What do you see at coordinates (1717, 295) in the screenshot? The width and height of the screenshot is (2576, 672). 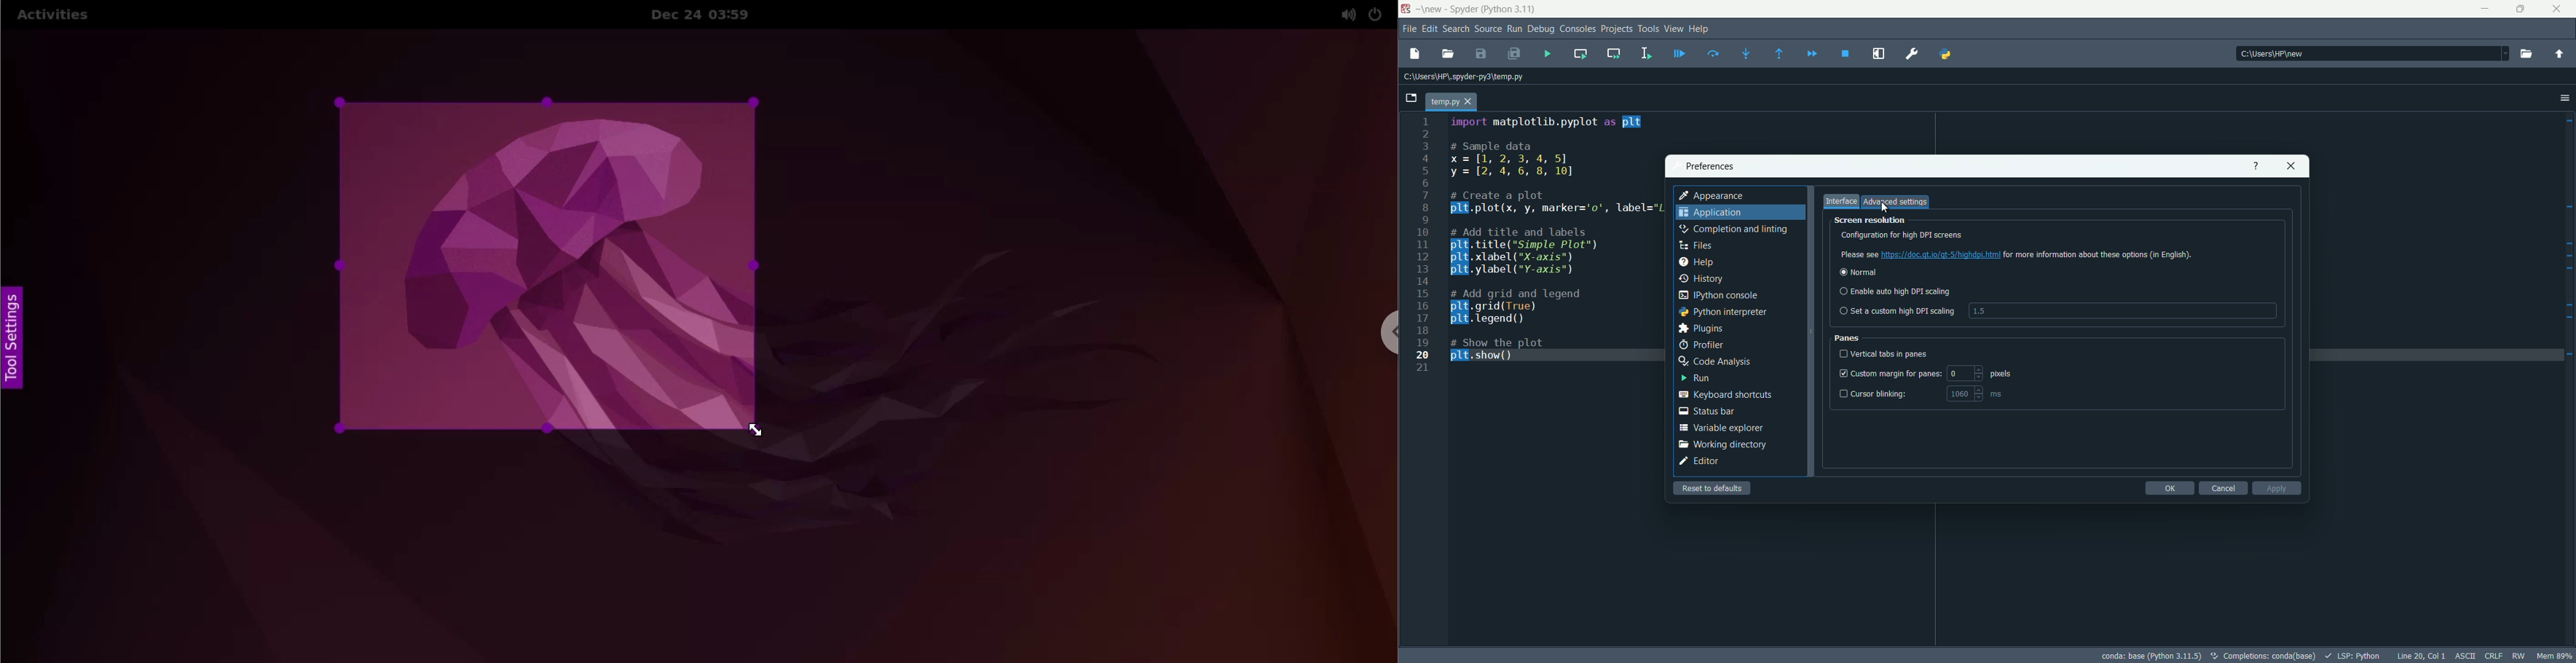 I see `ipython console` at bounding box center [1717, 295].